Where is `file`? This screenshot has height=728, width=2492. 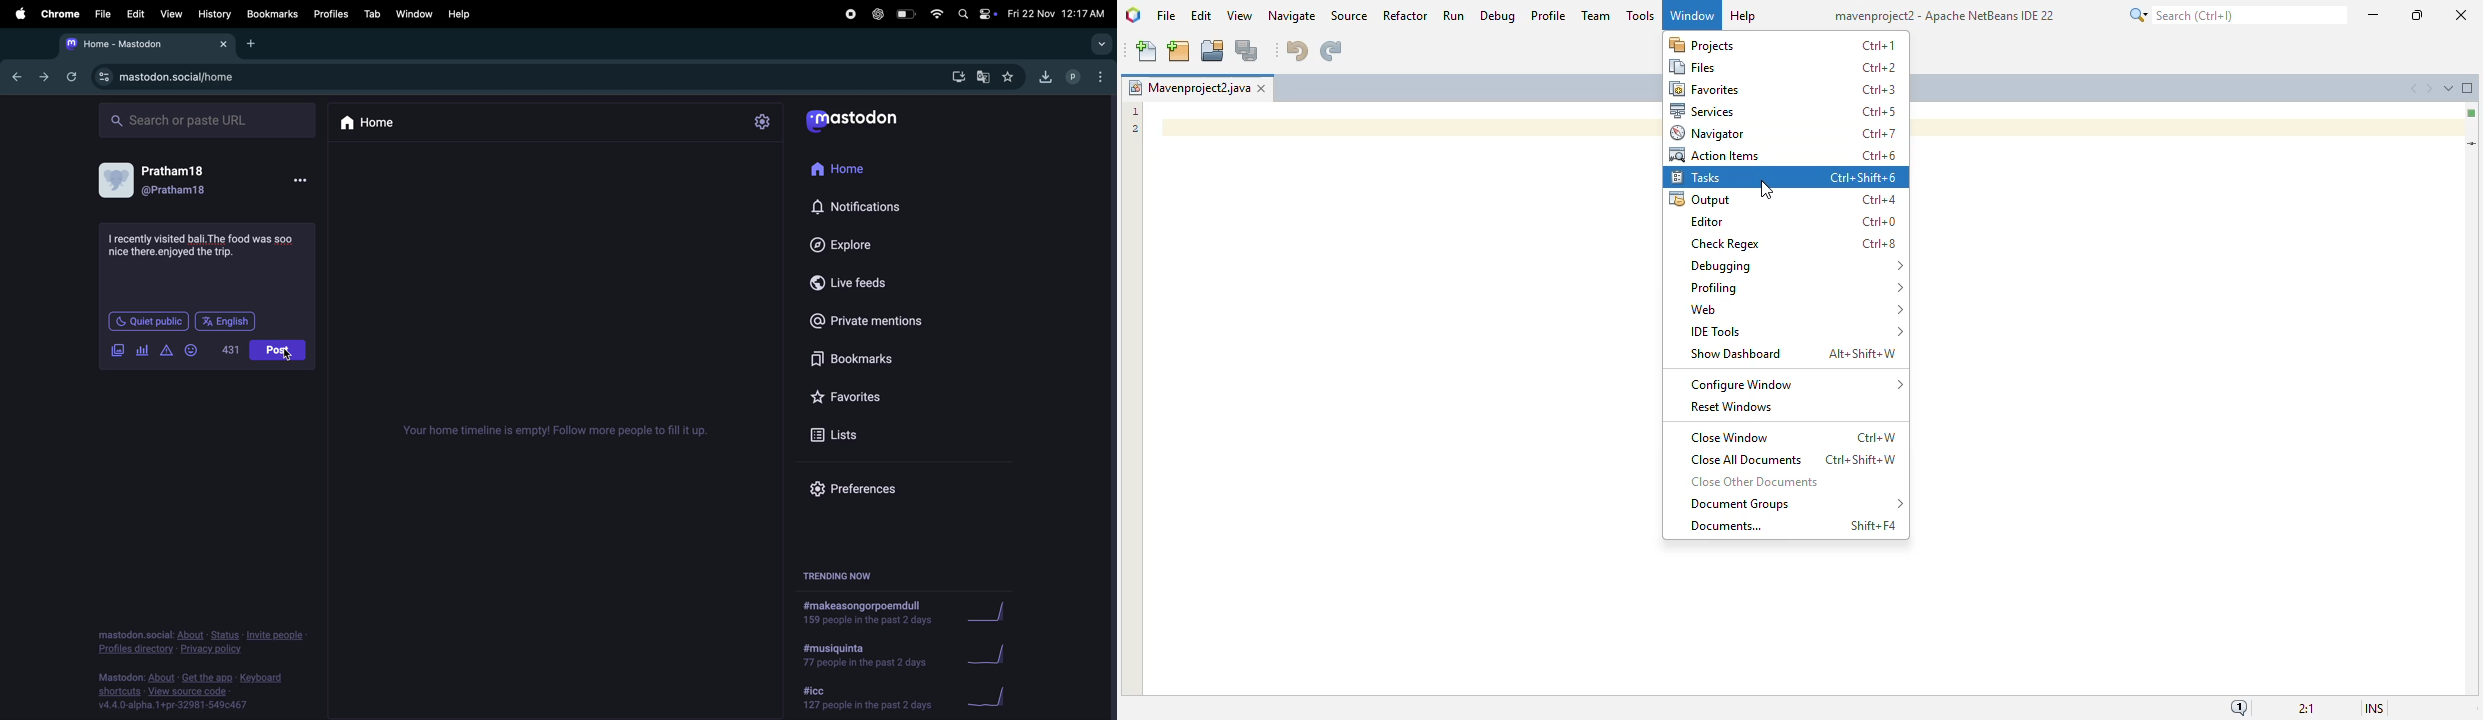
file is located at coordinates (100, 13).